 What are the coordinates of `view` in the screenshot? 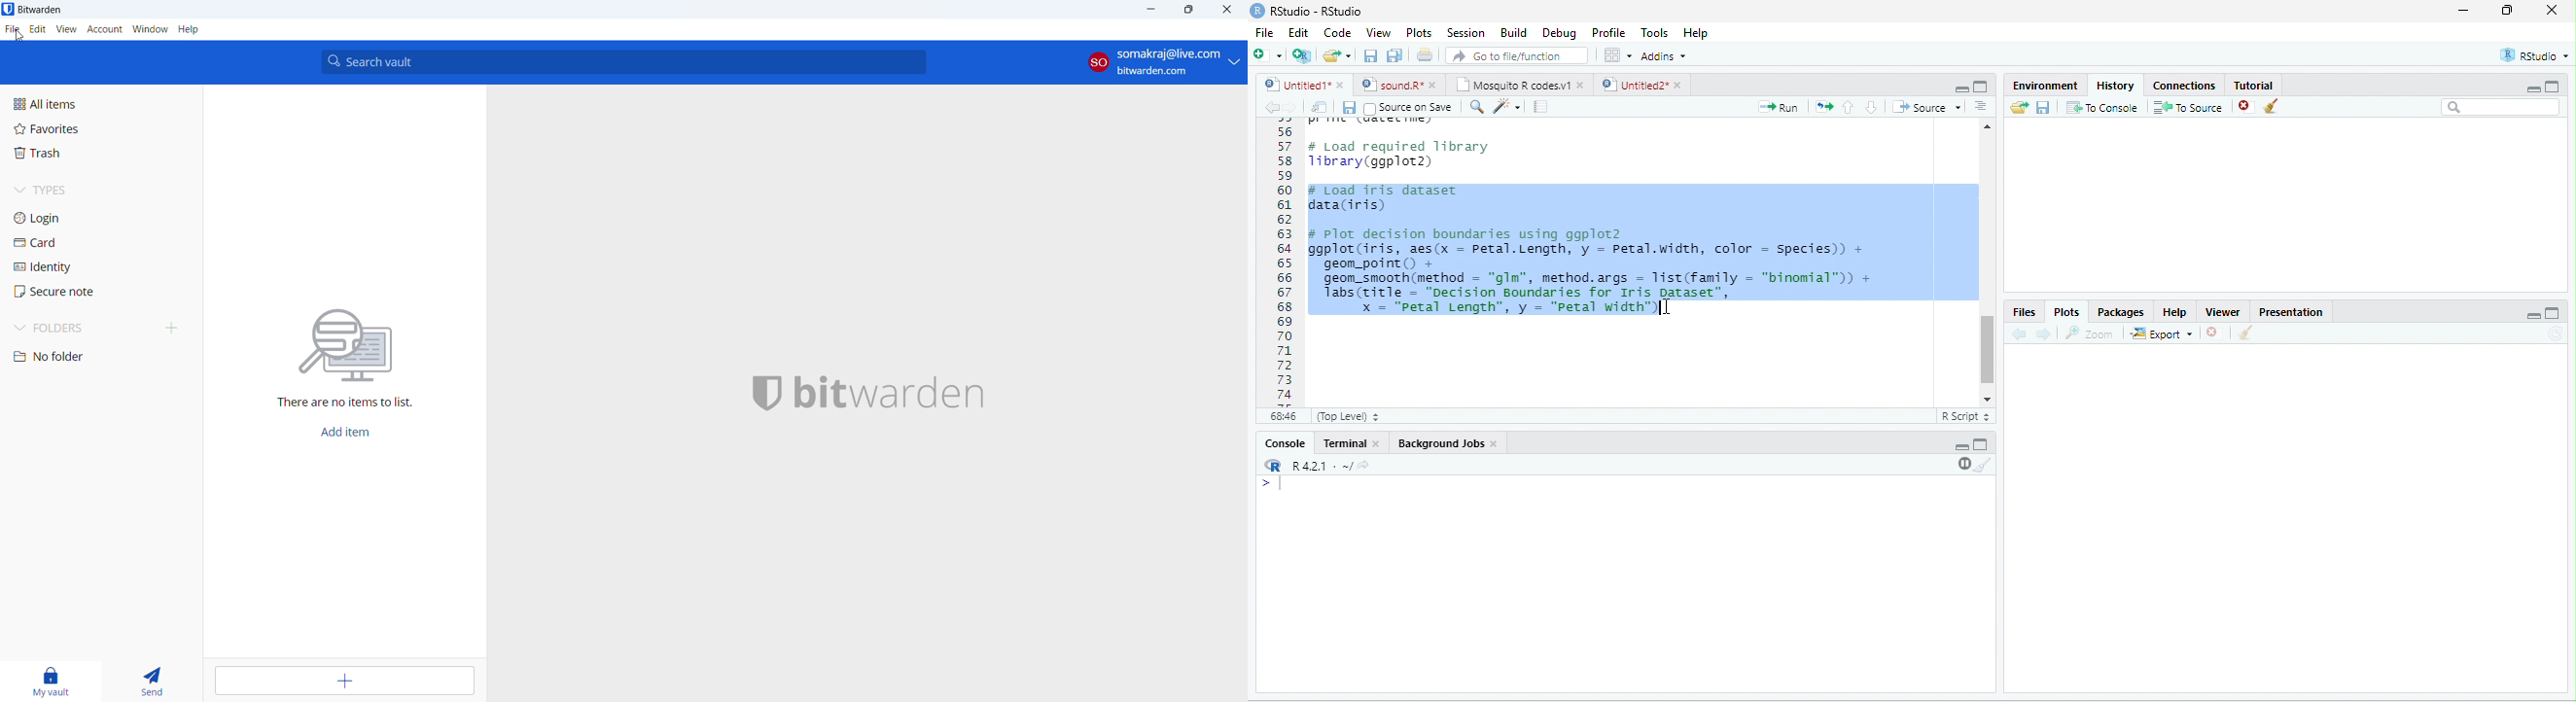 It's located at (67, 29).